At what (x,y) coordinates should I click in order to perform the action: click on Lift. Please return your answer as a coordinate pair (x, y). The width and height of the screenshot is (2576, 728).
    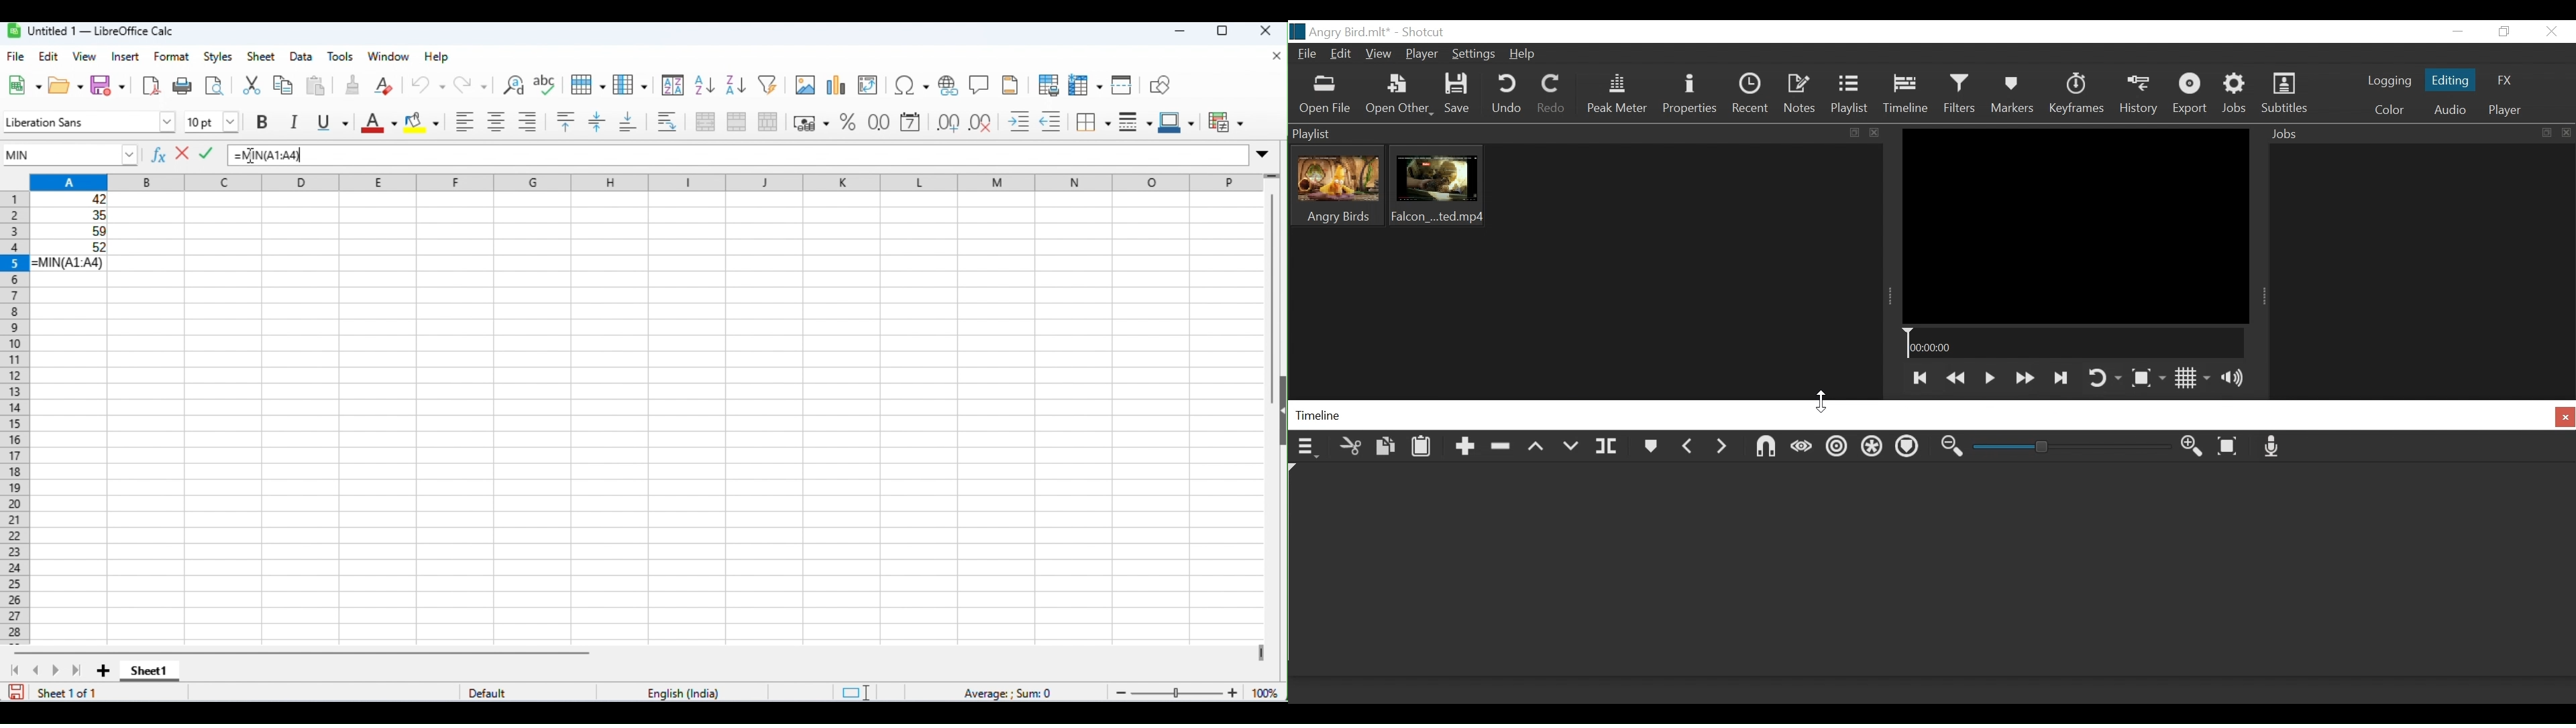
    Looking at the image, I should click on (1537, 451).